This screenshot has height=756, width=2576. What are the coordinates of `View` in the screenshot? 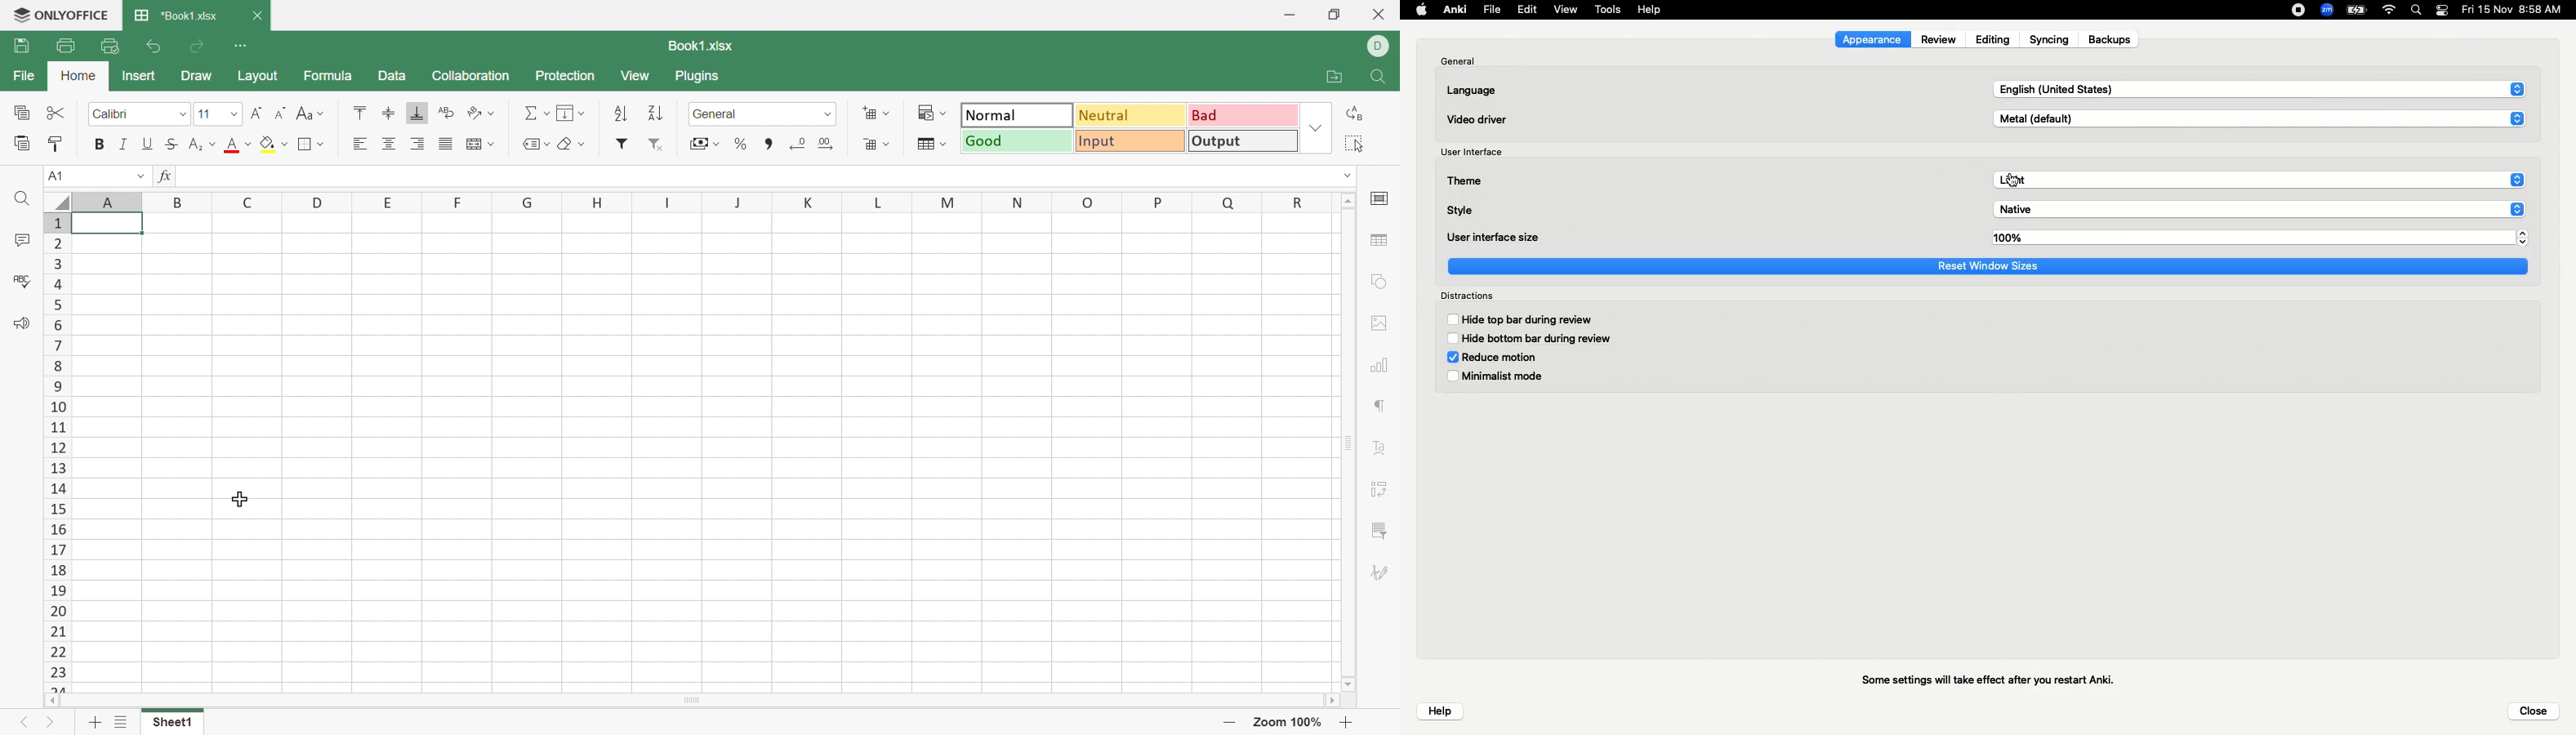 It's located at (637, 76).